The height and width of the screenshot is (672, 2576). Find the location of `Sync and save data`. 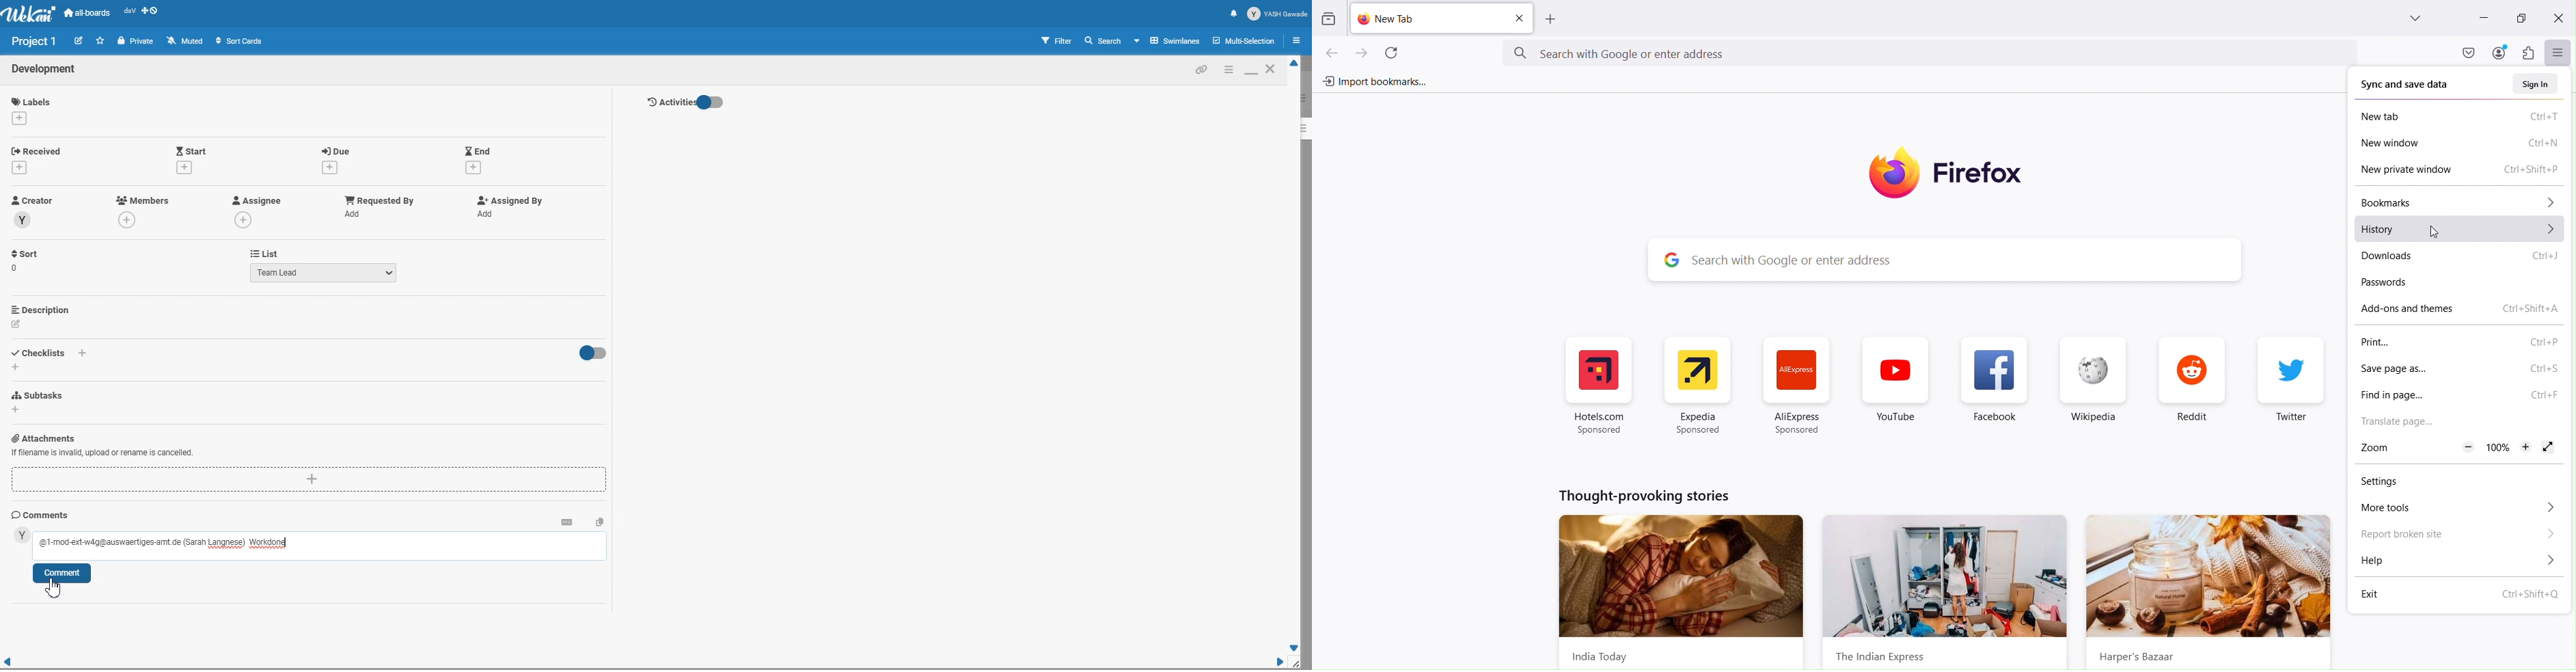

Sync and save data is located at coordinates (2420, 85).